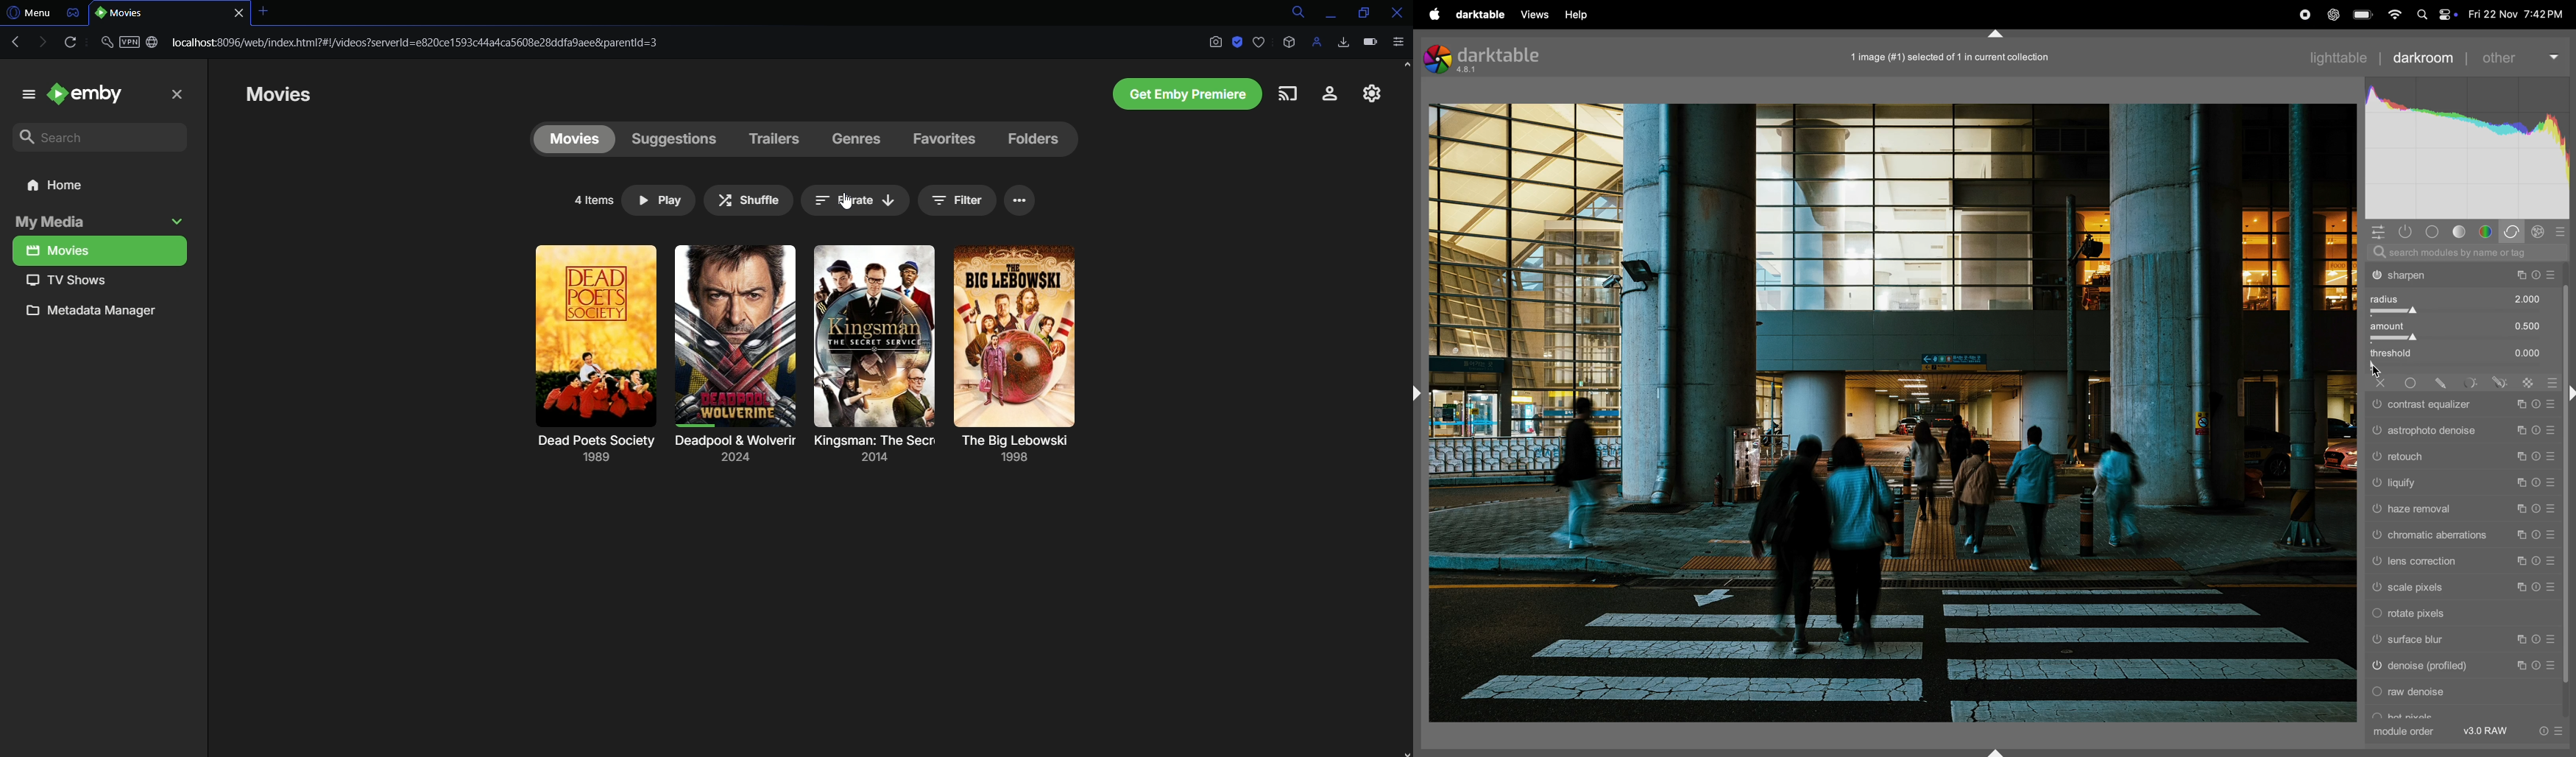  What do you see at coordinates (2379, 232) in the screenshot?
I see `quick acess panel` at bounding box center [2379, 232].